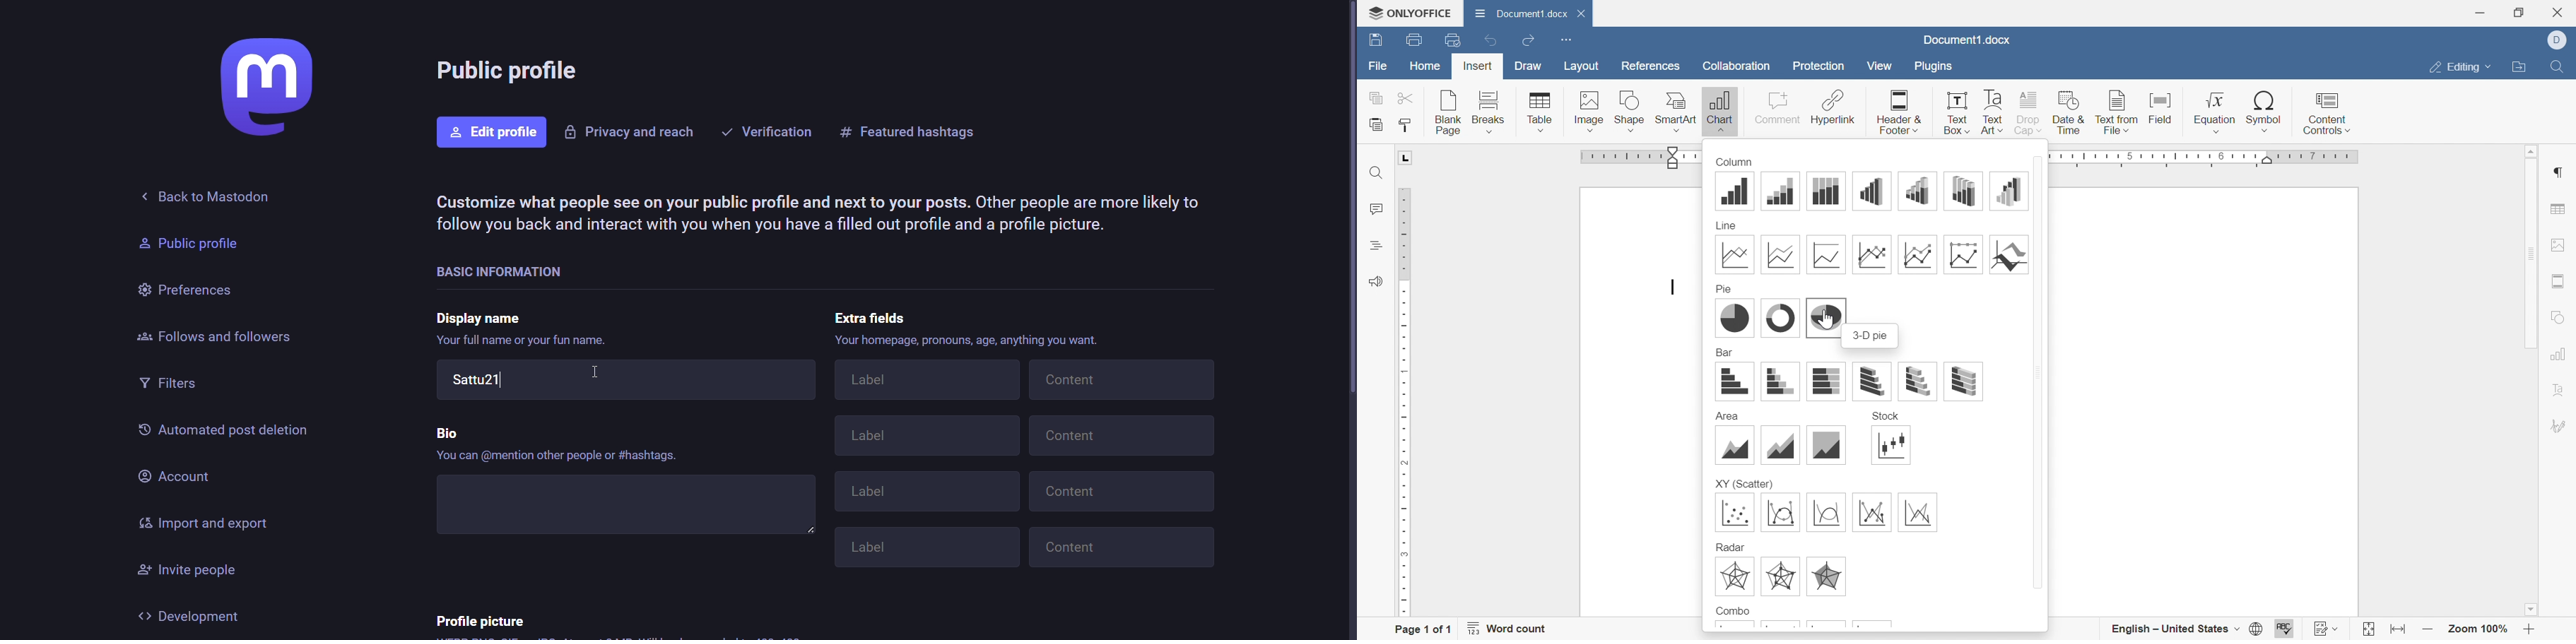  Describe the element at coordinates (1880, 66) in the screenshot. I see `View` at that location.